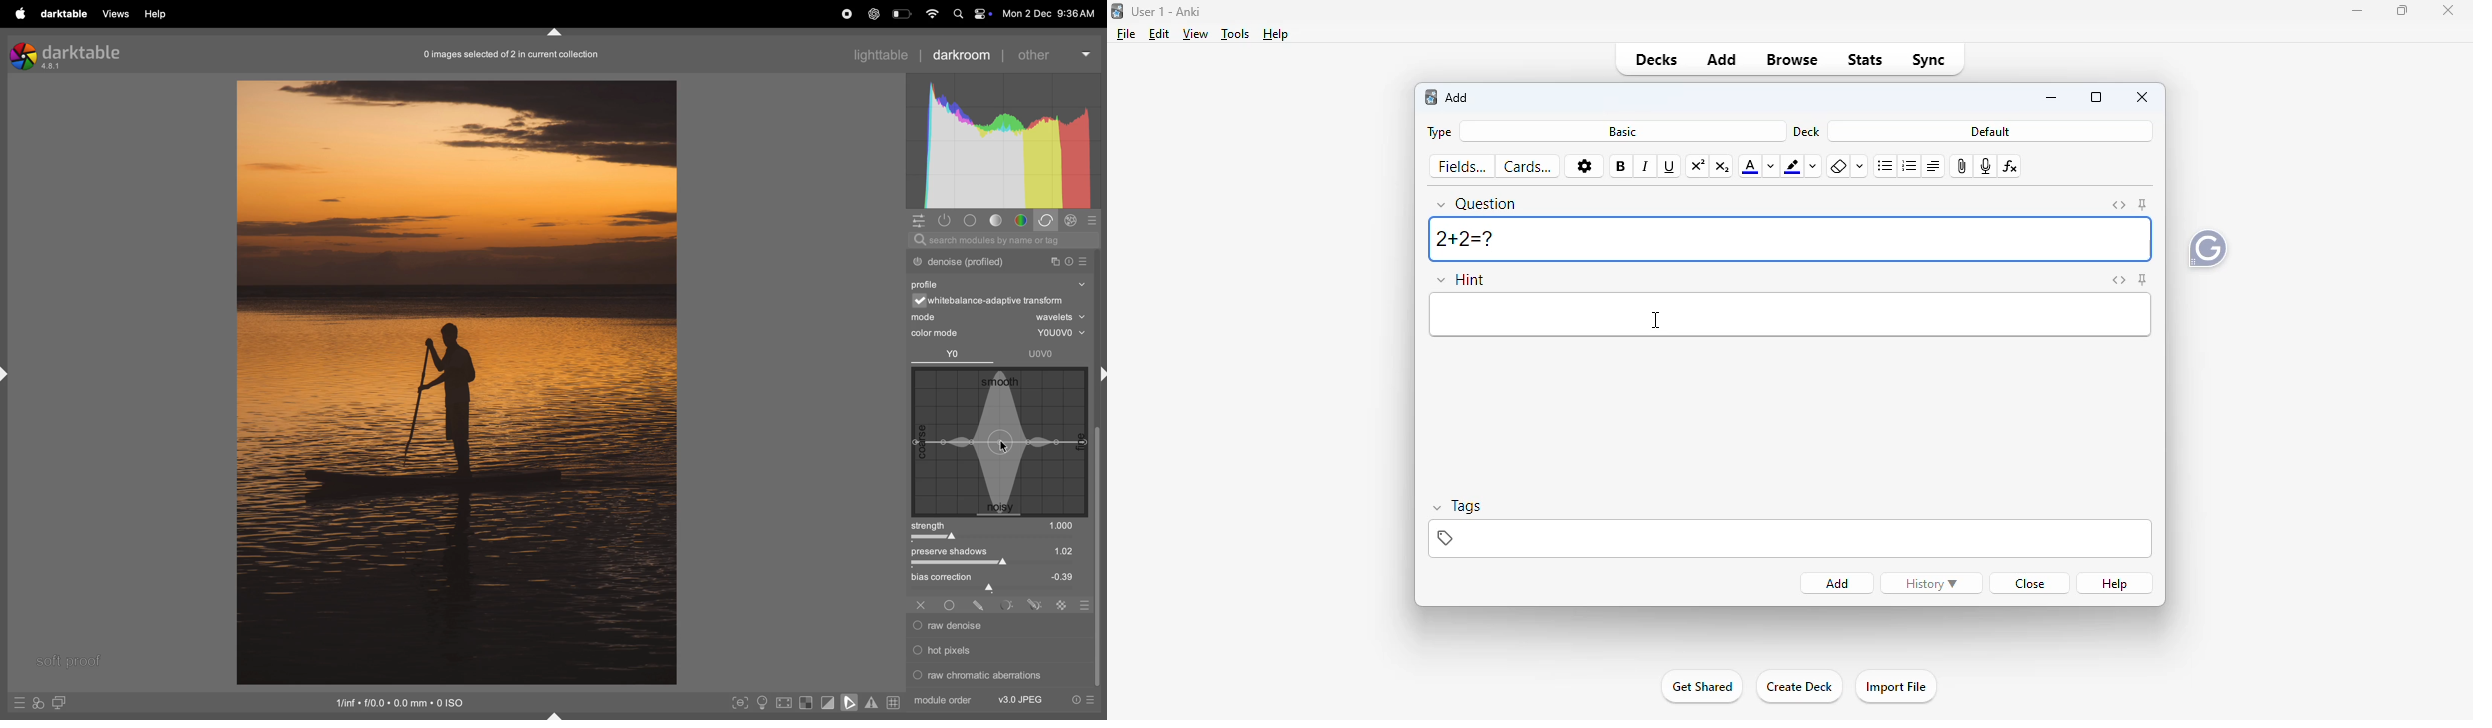 Image resolution: width=2492 pixels, height=728 pixels. Describe the element at coordinates (2455, 11) in the screenshot. I see `Close` at that location.